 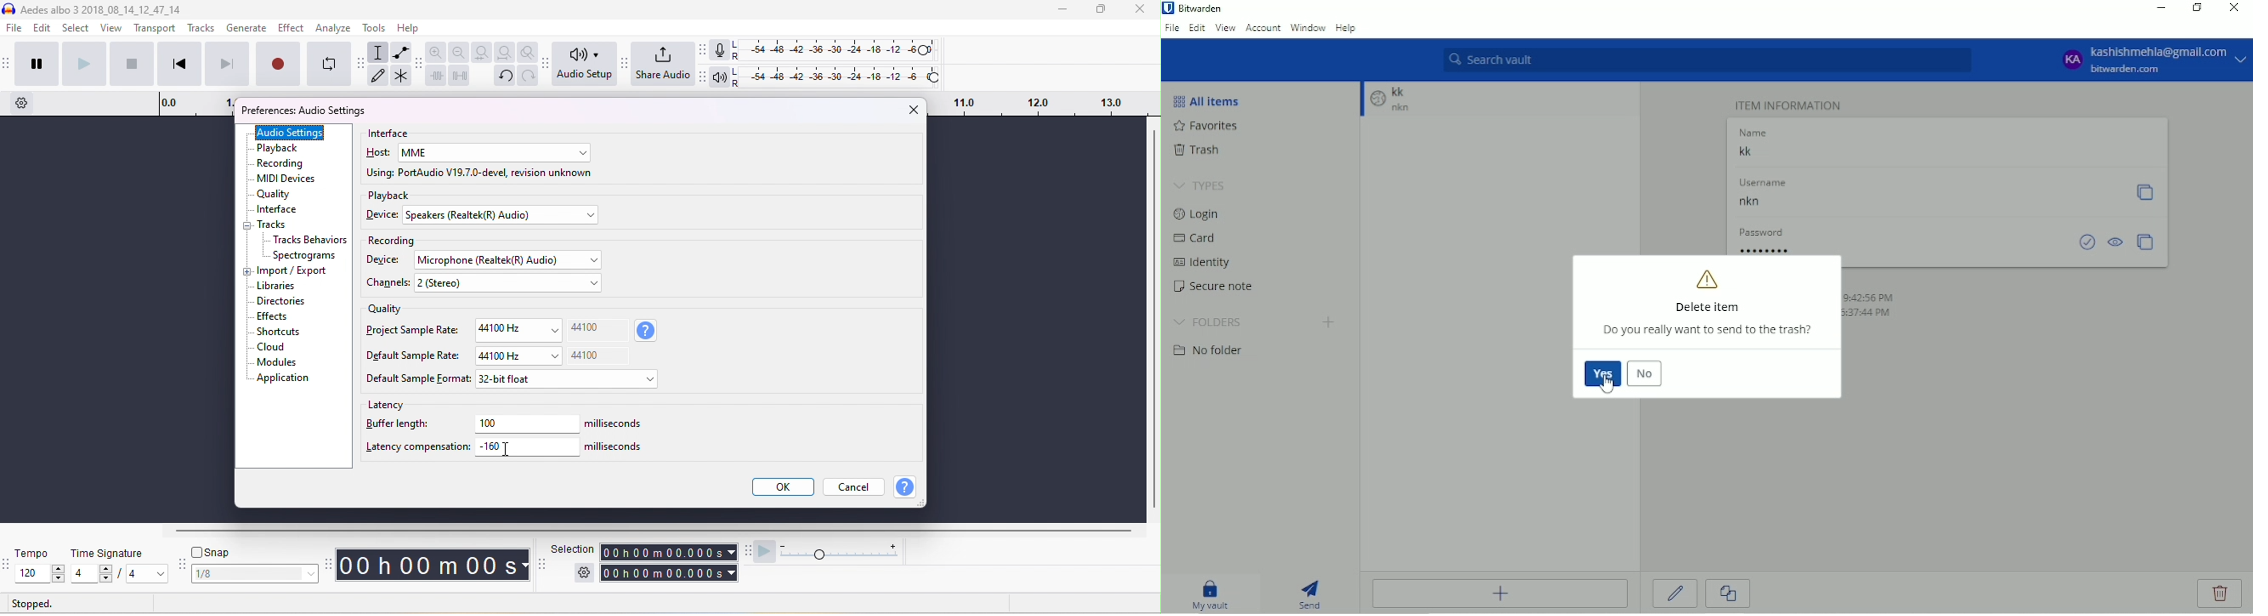 I want to click on edit, so click(x=43, y=29).